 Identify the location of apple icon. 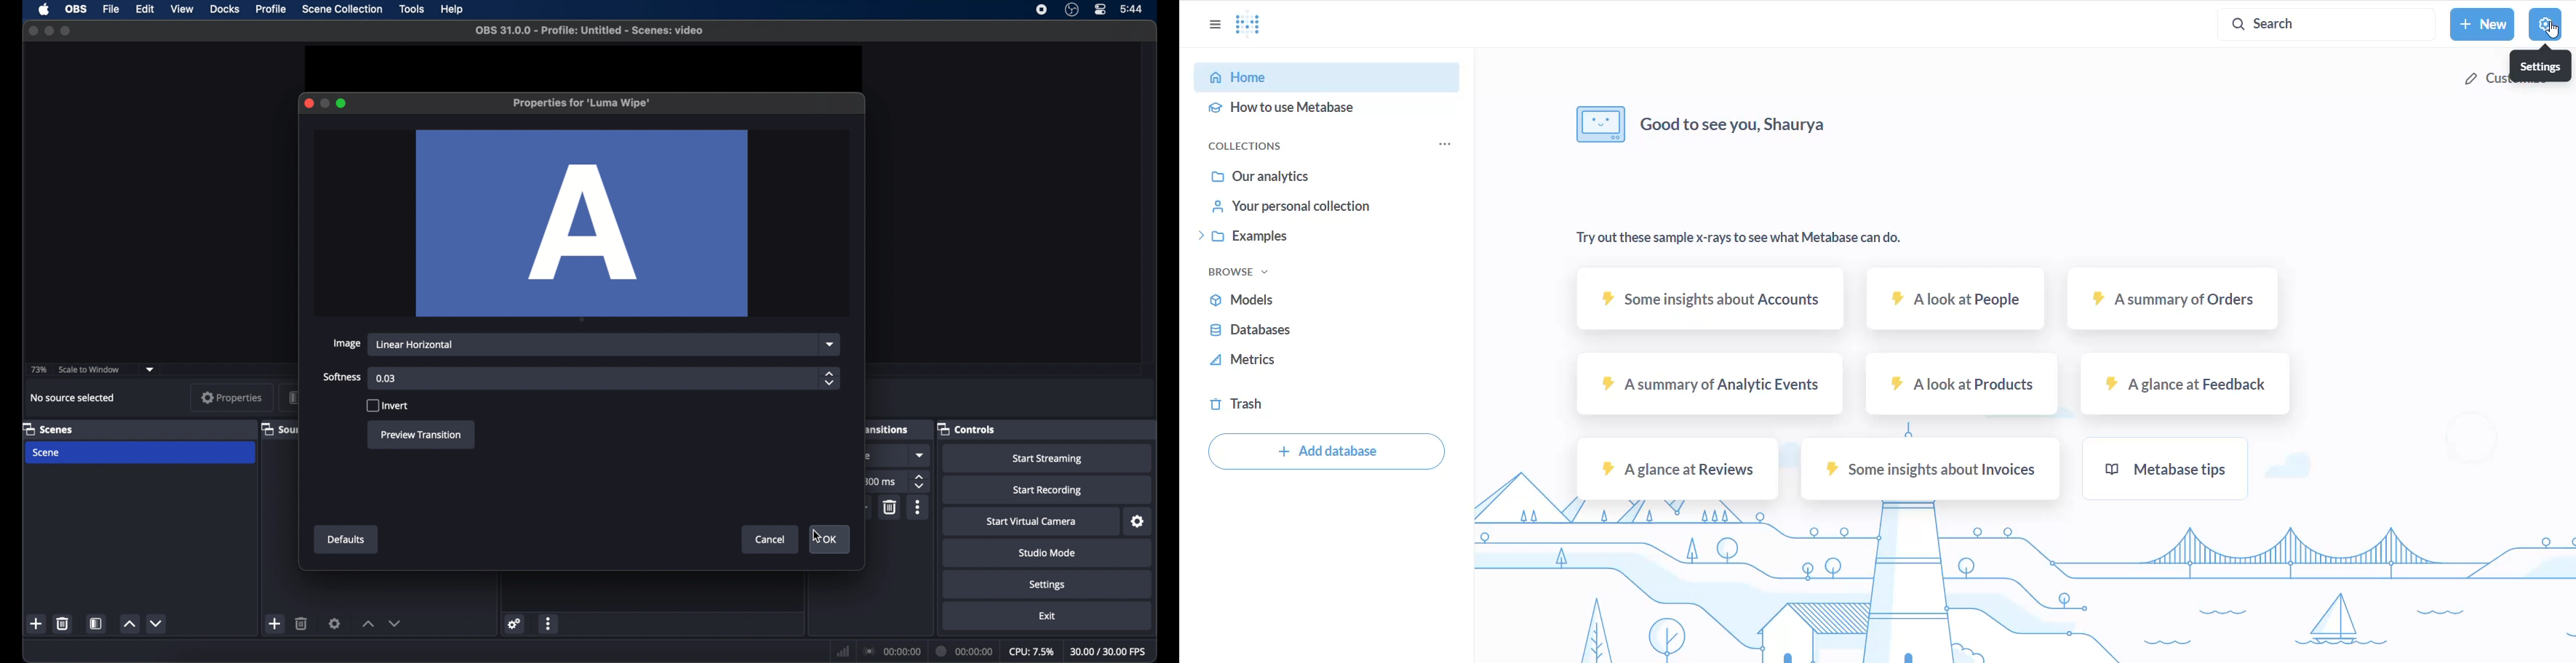
(45, 10).